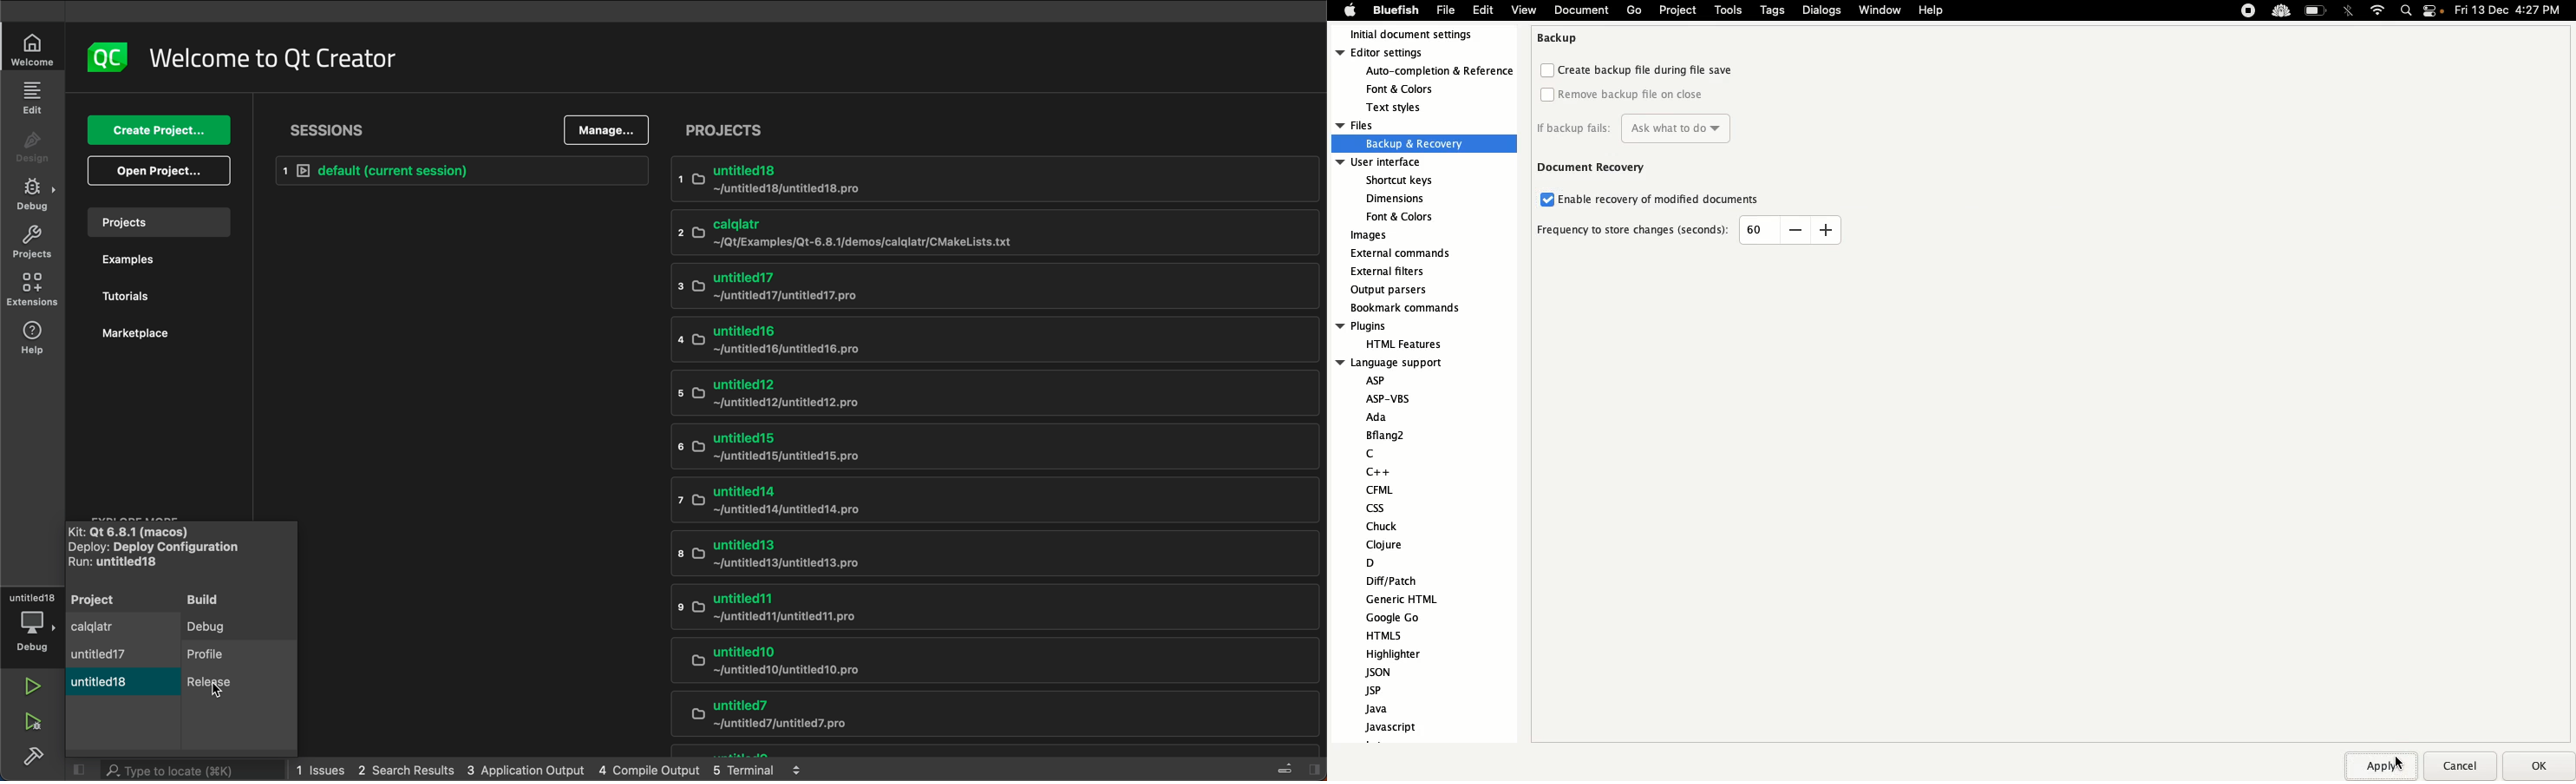 The width and height of the screenshot is (2576, 784). Describe the element at coordinates (33, 755) in the screenshot. I see `build` at that location.